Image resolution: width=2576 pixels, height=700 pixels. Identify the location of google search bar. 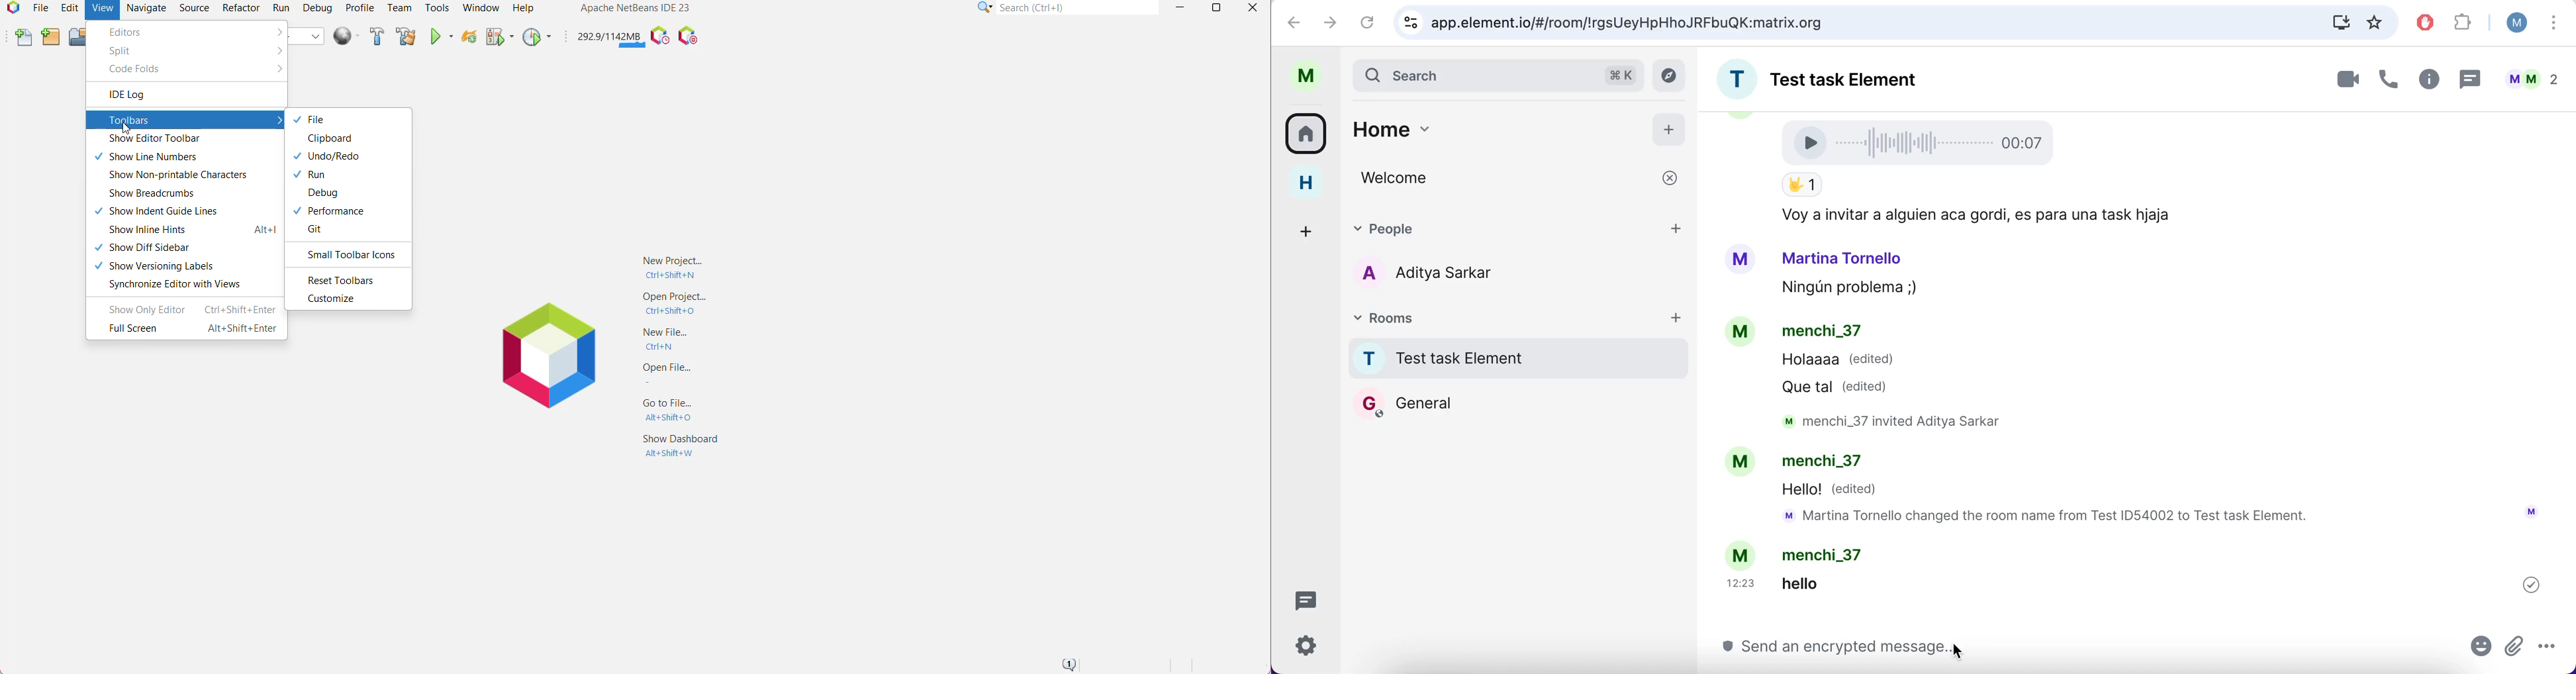
(1850, 23).